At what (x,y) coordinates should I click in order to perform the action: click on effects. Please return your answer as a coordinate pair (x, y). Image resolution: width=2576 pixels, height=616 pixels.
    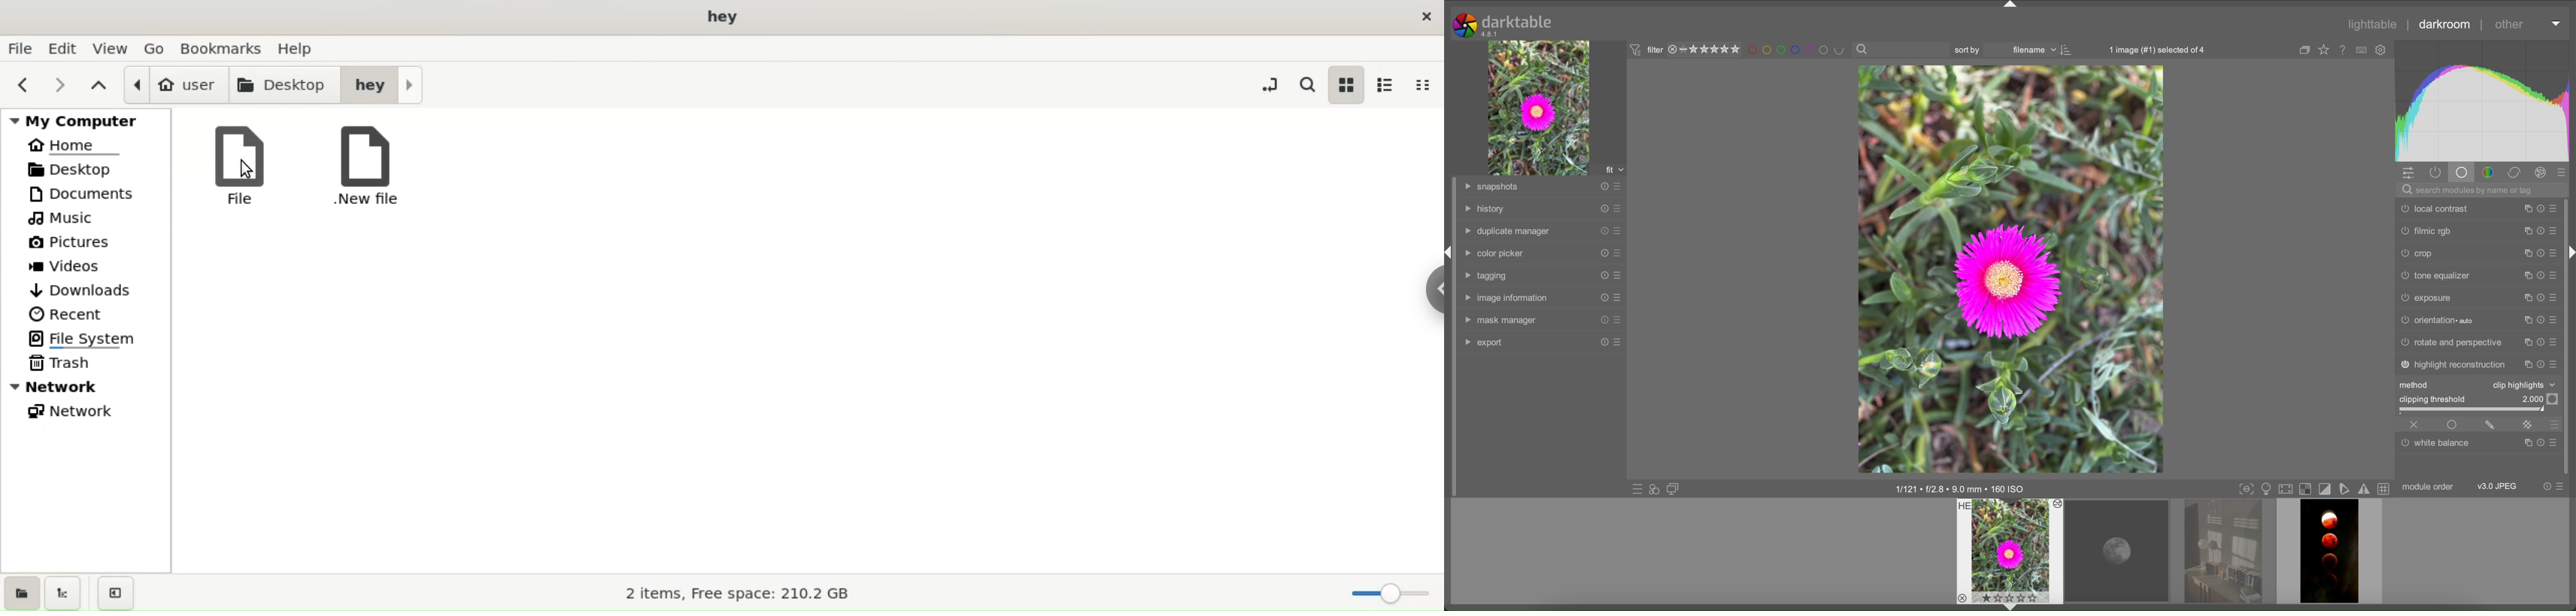
    Looking at the image, I should click on (2540, 172).